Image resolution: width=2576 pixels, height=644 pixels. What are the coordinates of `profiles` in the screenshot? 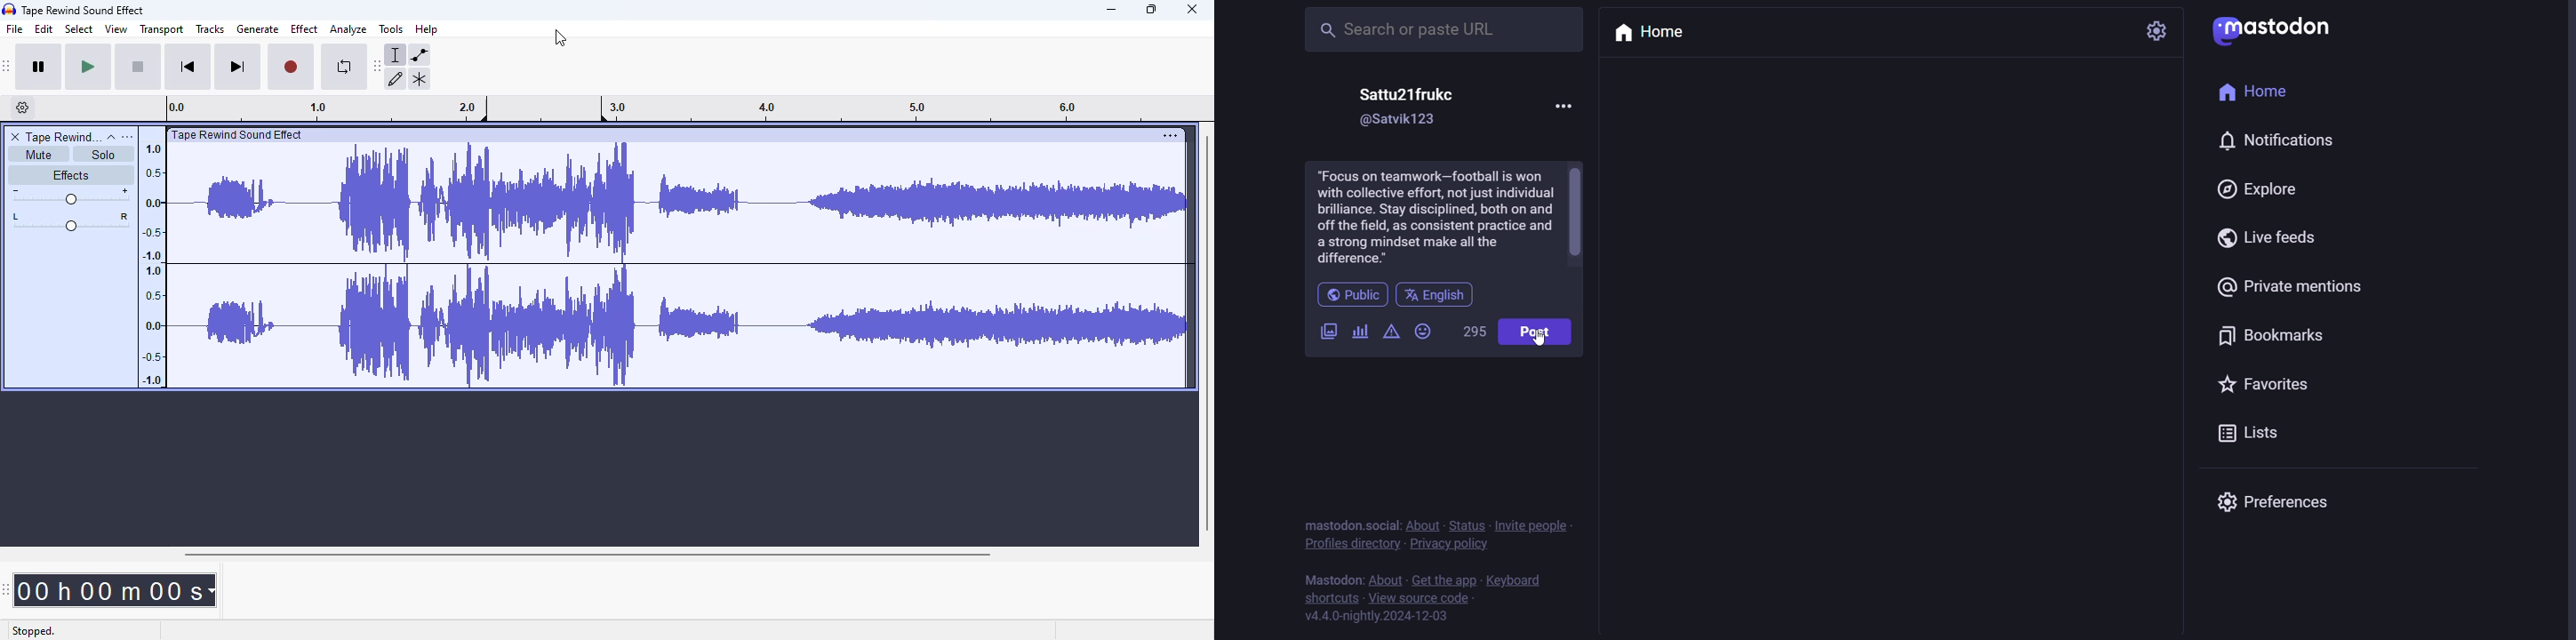 It's located at (1348, 546).